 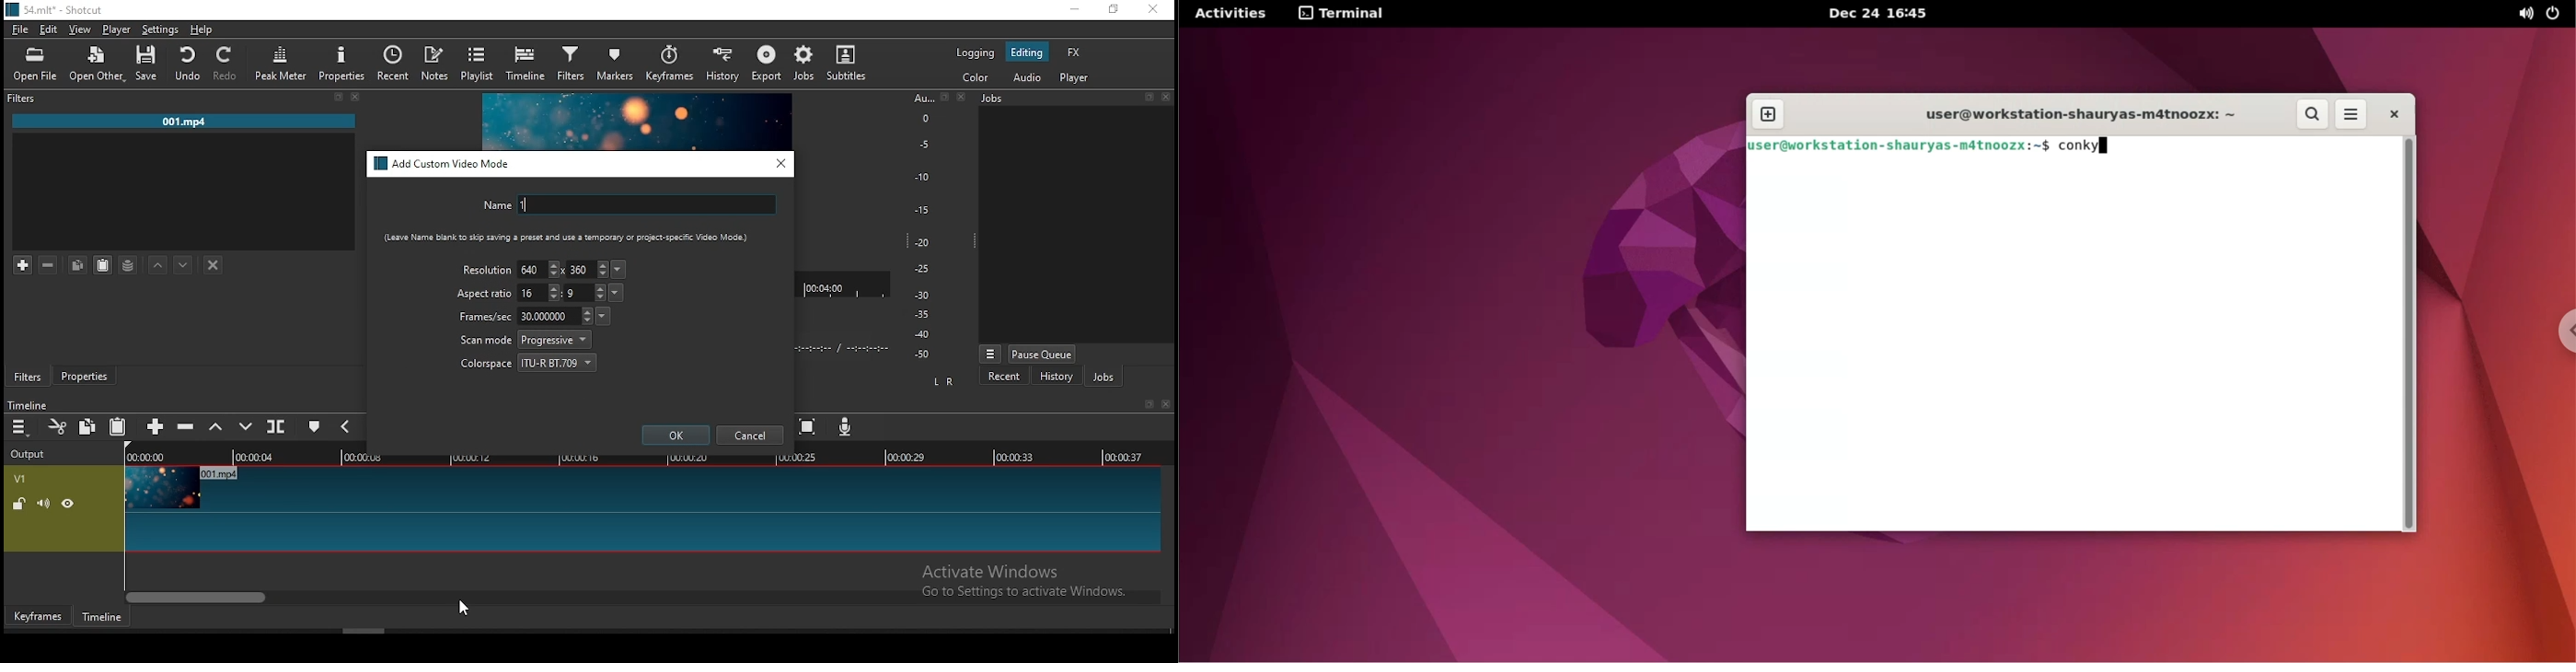 What do you see at coordinates (24, 99) in the screenshot?
I see `Filter` at bounding box center [24, 99].